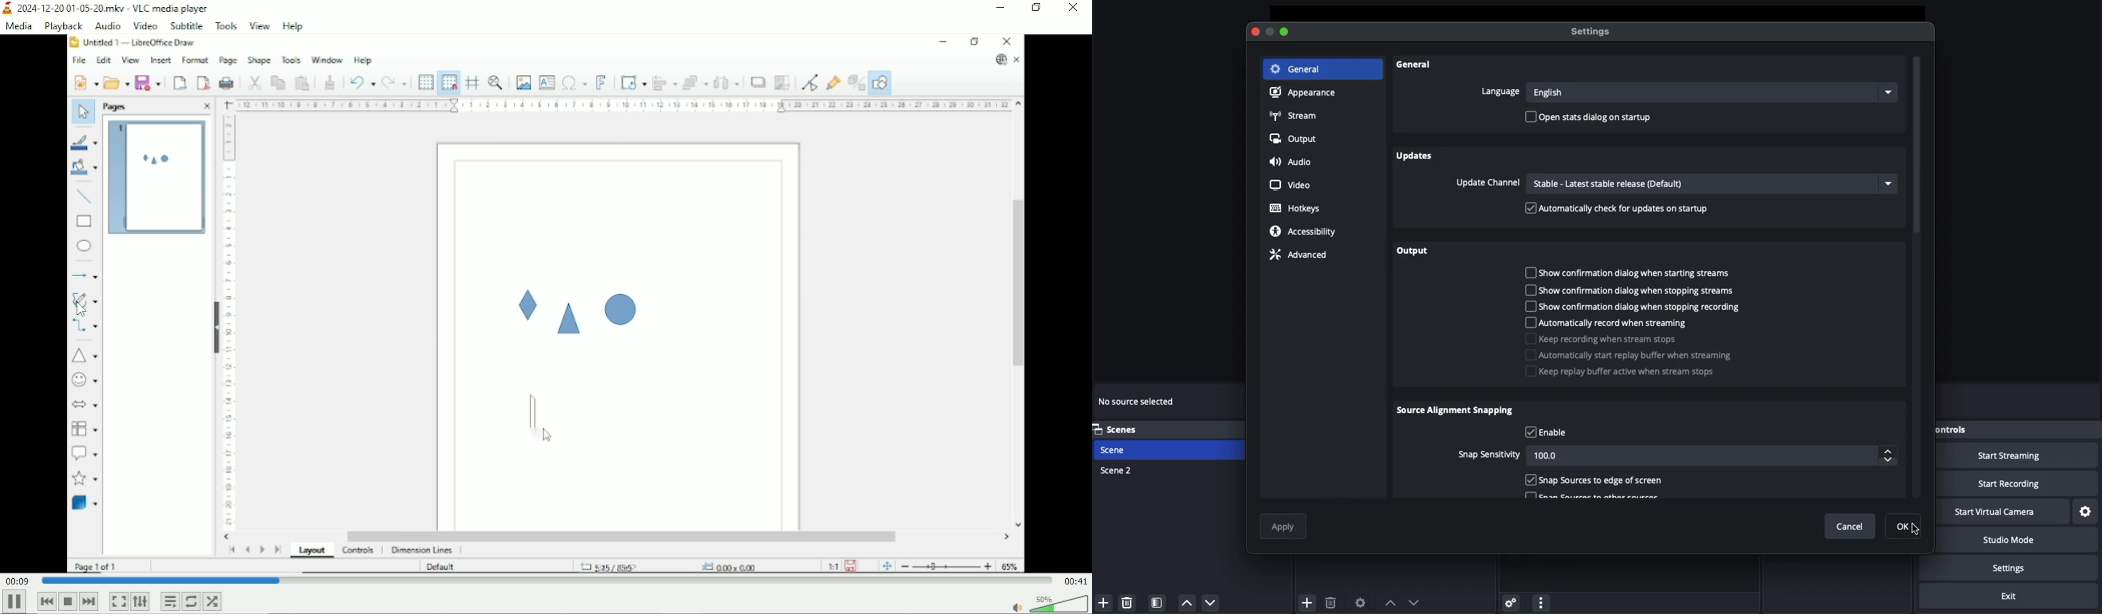 The width and height of the screenshot is (2128, 616). What do you see at coordinates (89, 602) in the screenshot?
I see `Next` at bounding box center [89, 602].